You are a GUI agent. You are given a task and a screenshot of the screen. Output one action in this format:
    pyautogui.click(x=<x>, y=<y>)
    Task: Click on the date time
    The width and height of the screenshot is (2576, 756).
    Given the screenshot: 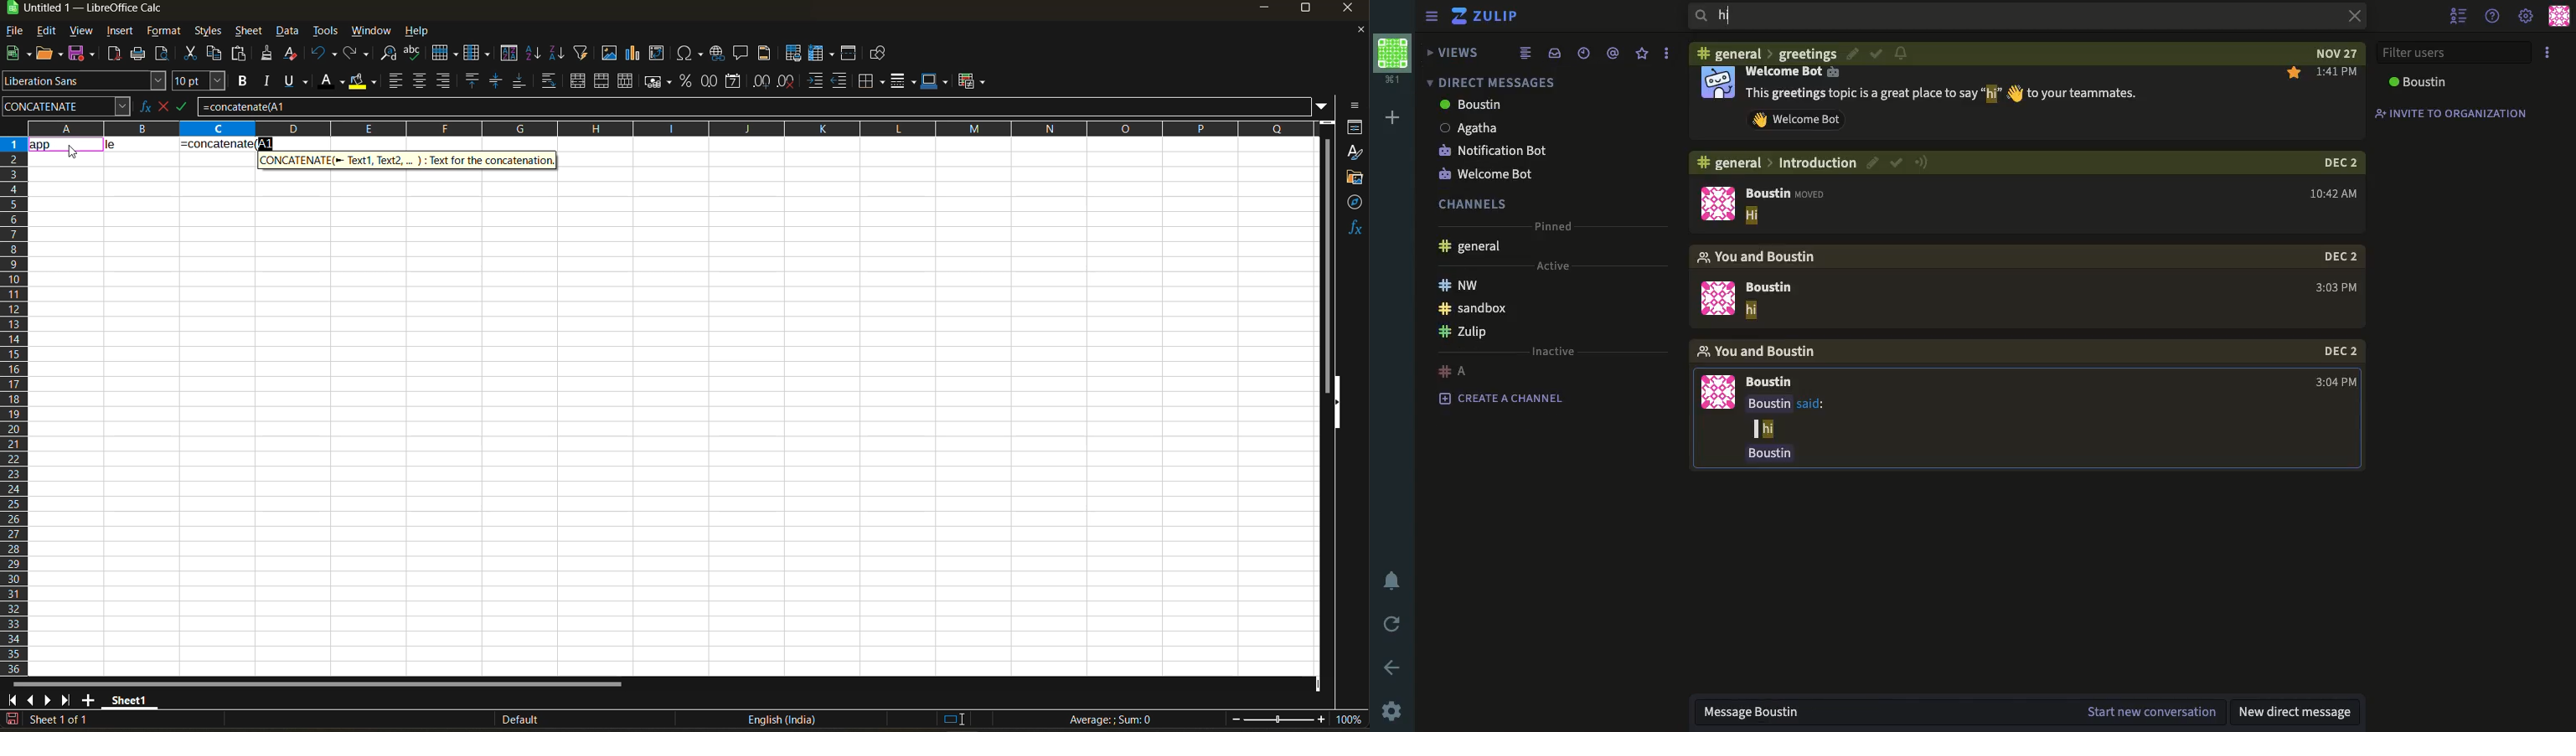 What is the action you would take?
    pyautogui.click(x=1583, y=51)
    